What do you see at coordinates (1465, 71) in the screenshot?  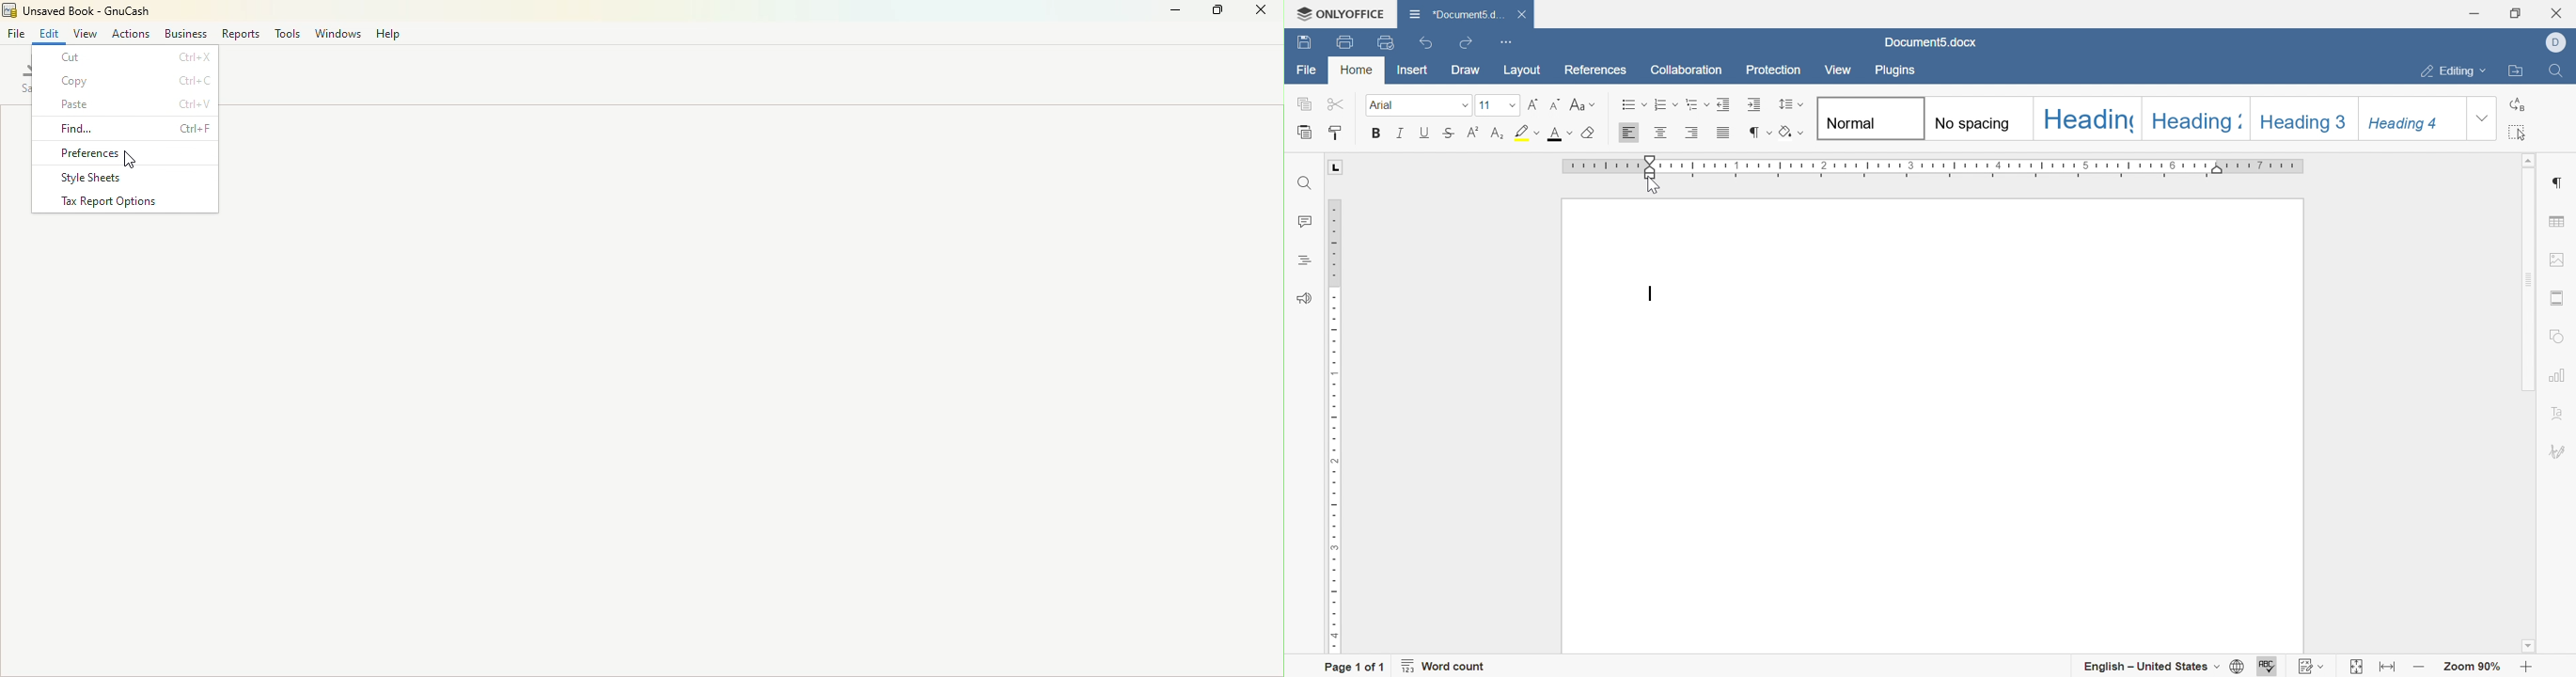 I see `draw` at bounding box center [1465, 71].